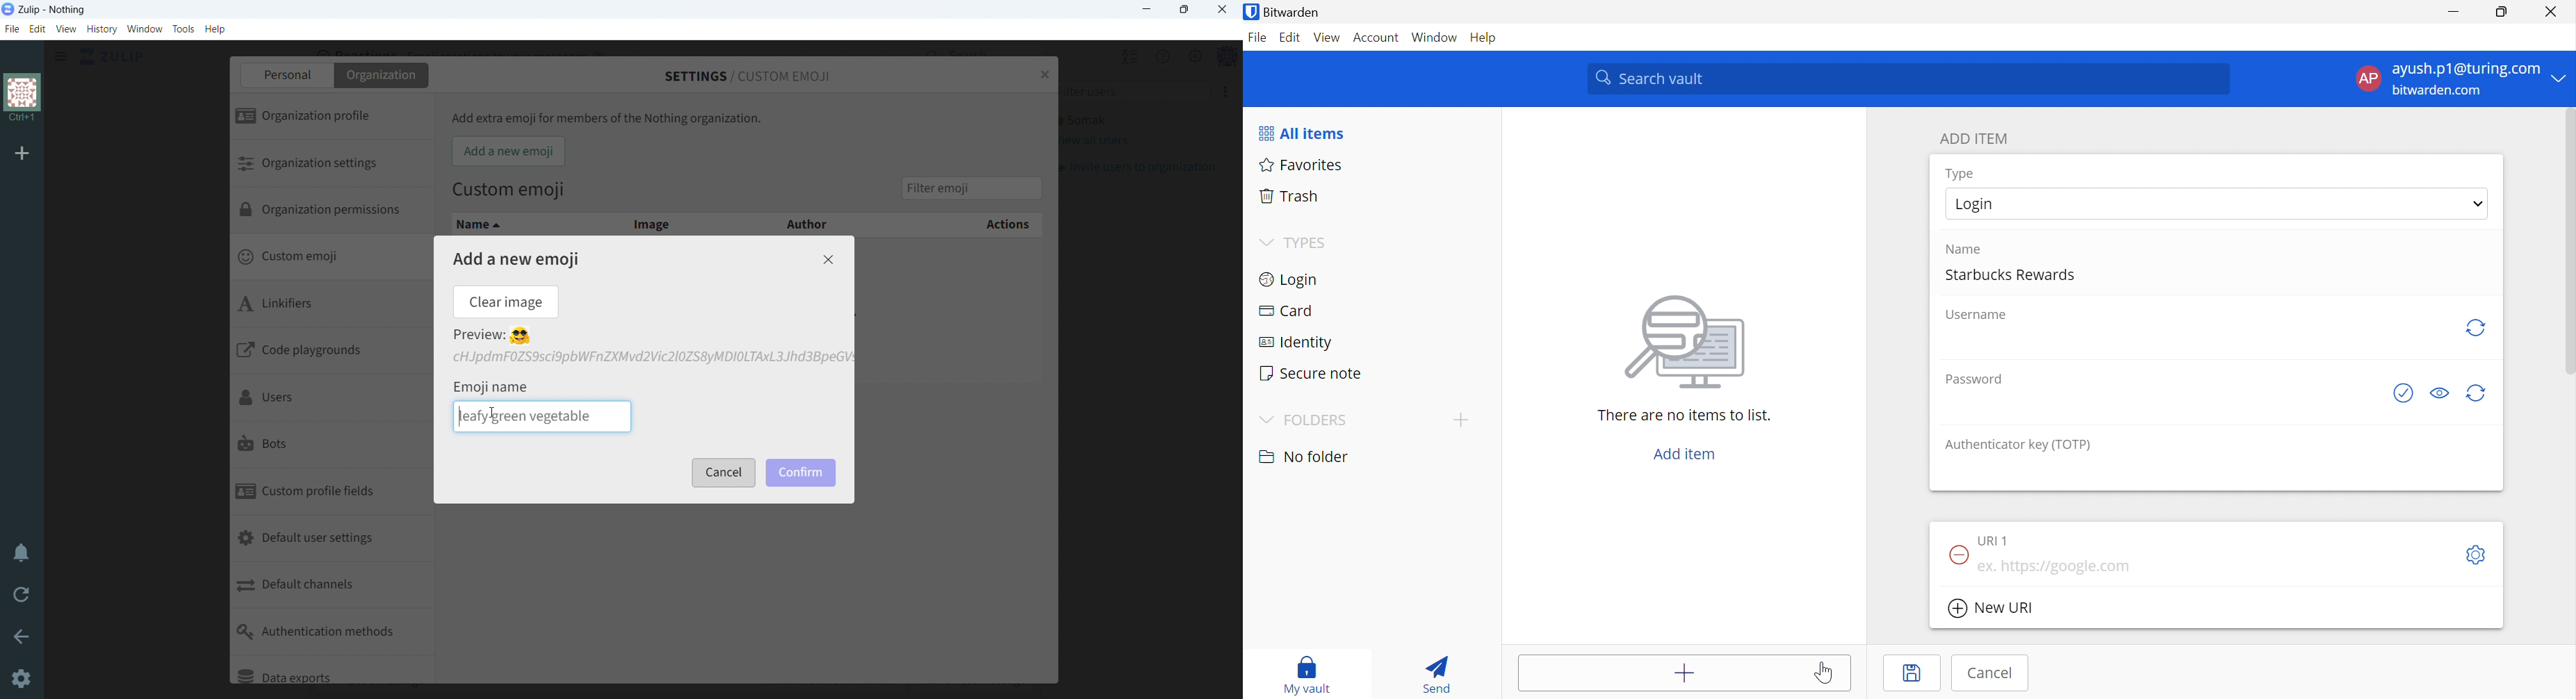 This screenshot has height=700, width=2576. Describe the element at coordinates (332, 353) in the screenshot. I see `code playgrounds` at that location.